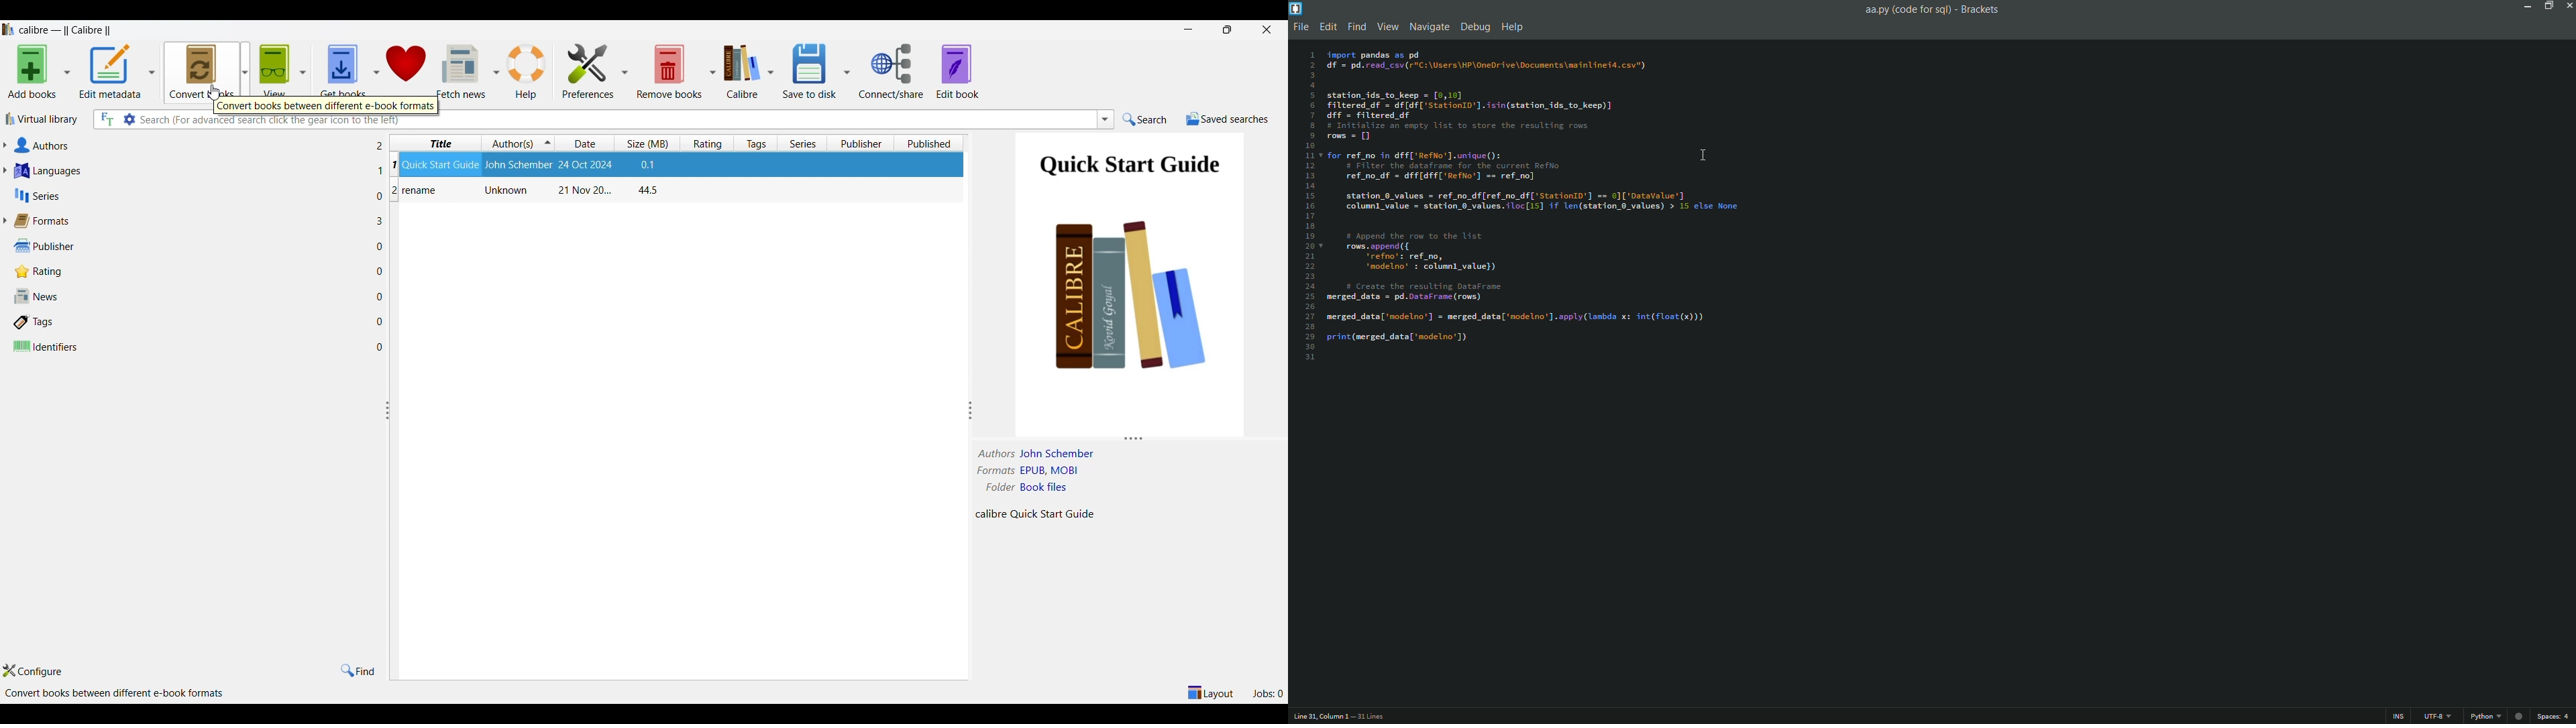  What do you see at coordinates (1930, 11) in the screenshot?
I see `aa.py (code for sql) - Brackets` at bounding box center [1930, 11].